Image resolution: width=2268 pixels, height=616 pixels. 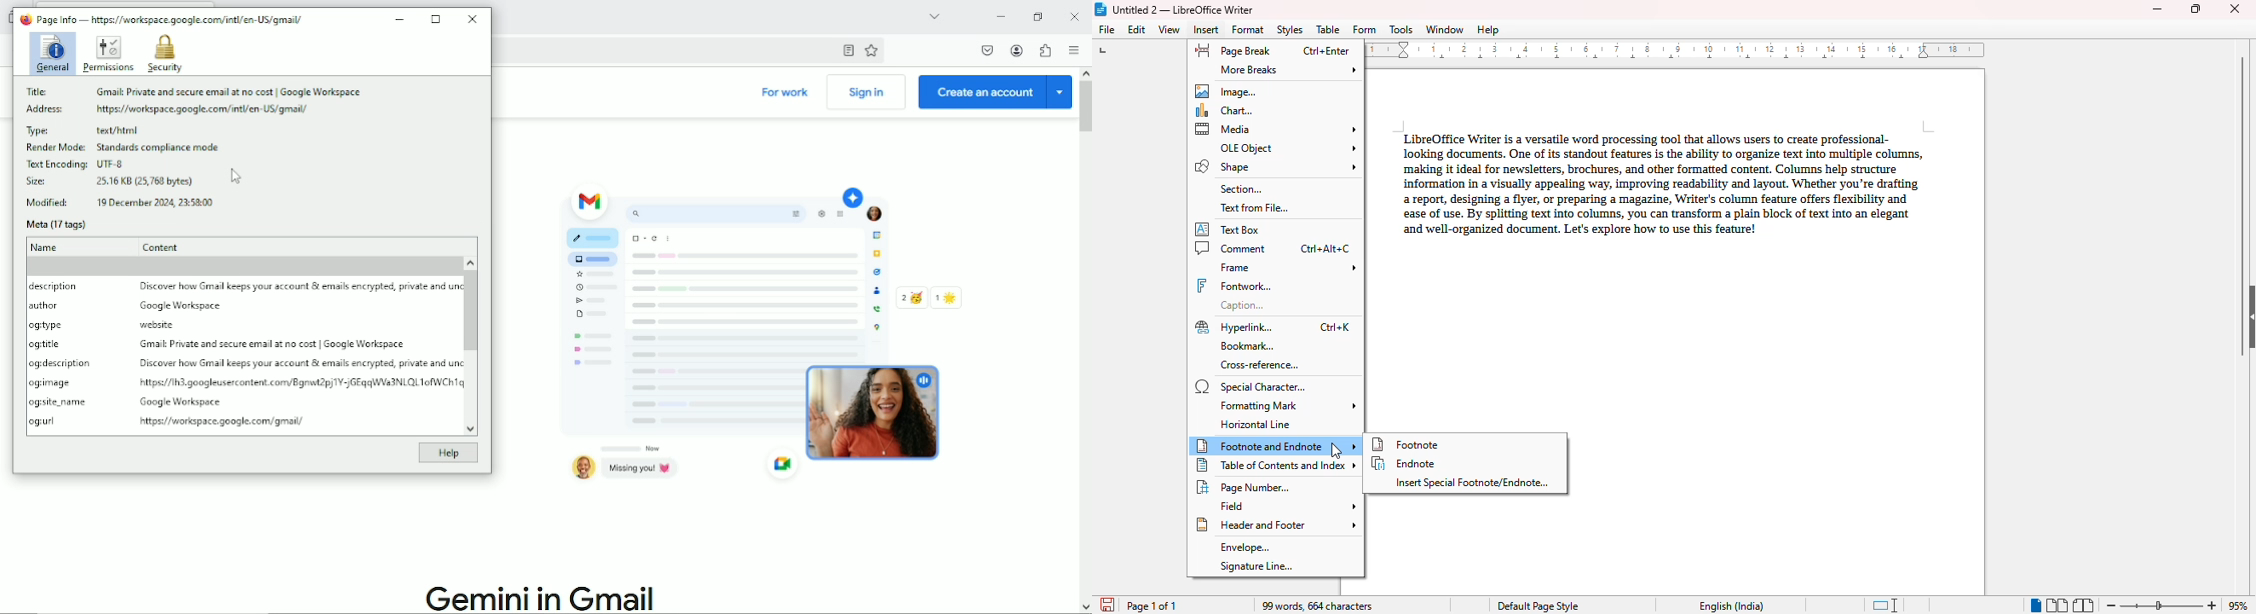 I want to click on https://workspace.google.com/gmail/, so click(x=222, y=423).